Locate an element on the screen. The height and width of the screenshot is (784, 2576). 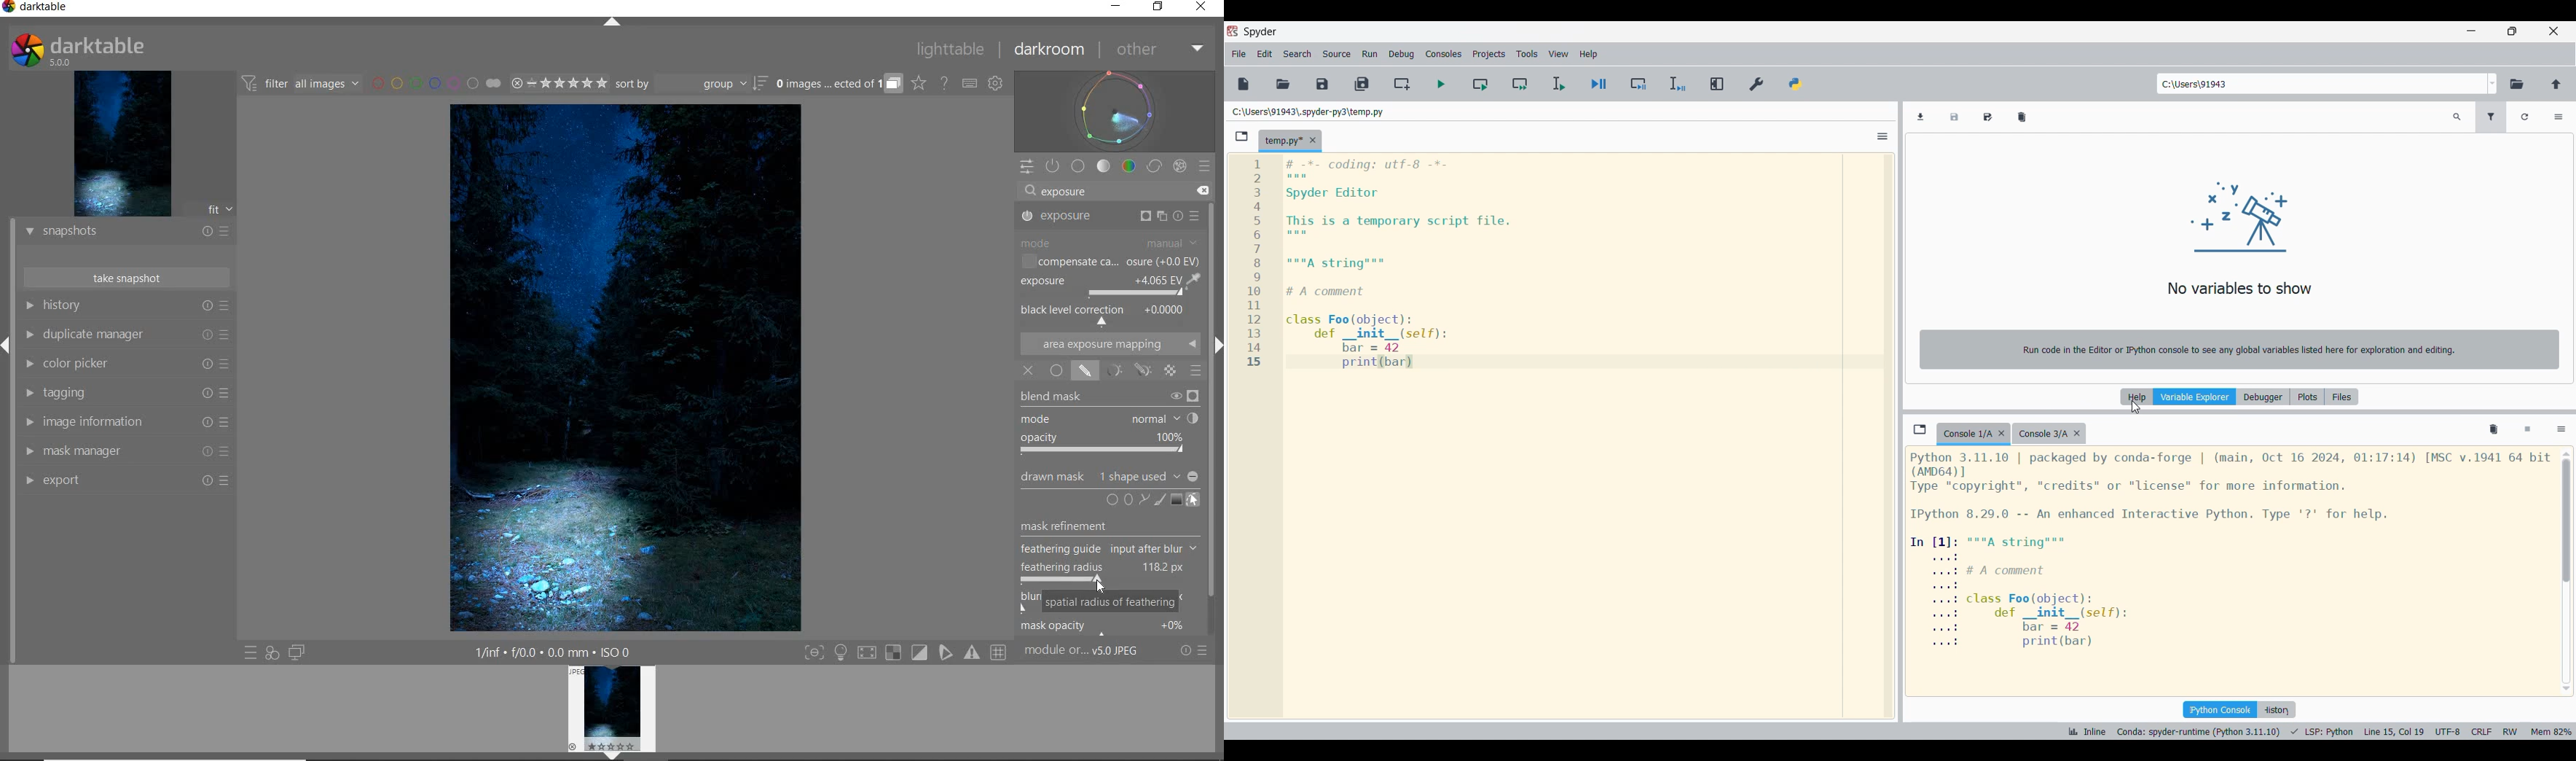
Software logo is located at coordinates (1232, 31).